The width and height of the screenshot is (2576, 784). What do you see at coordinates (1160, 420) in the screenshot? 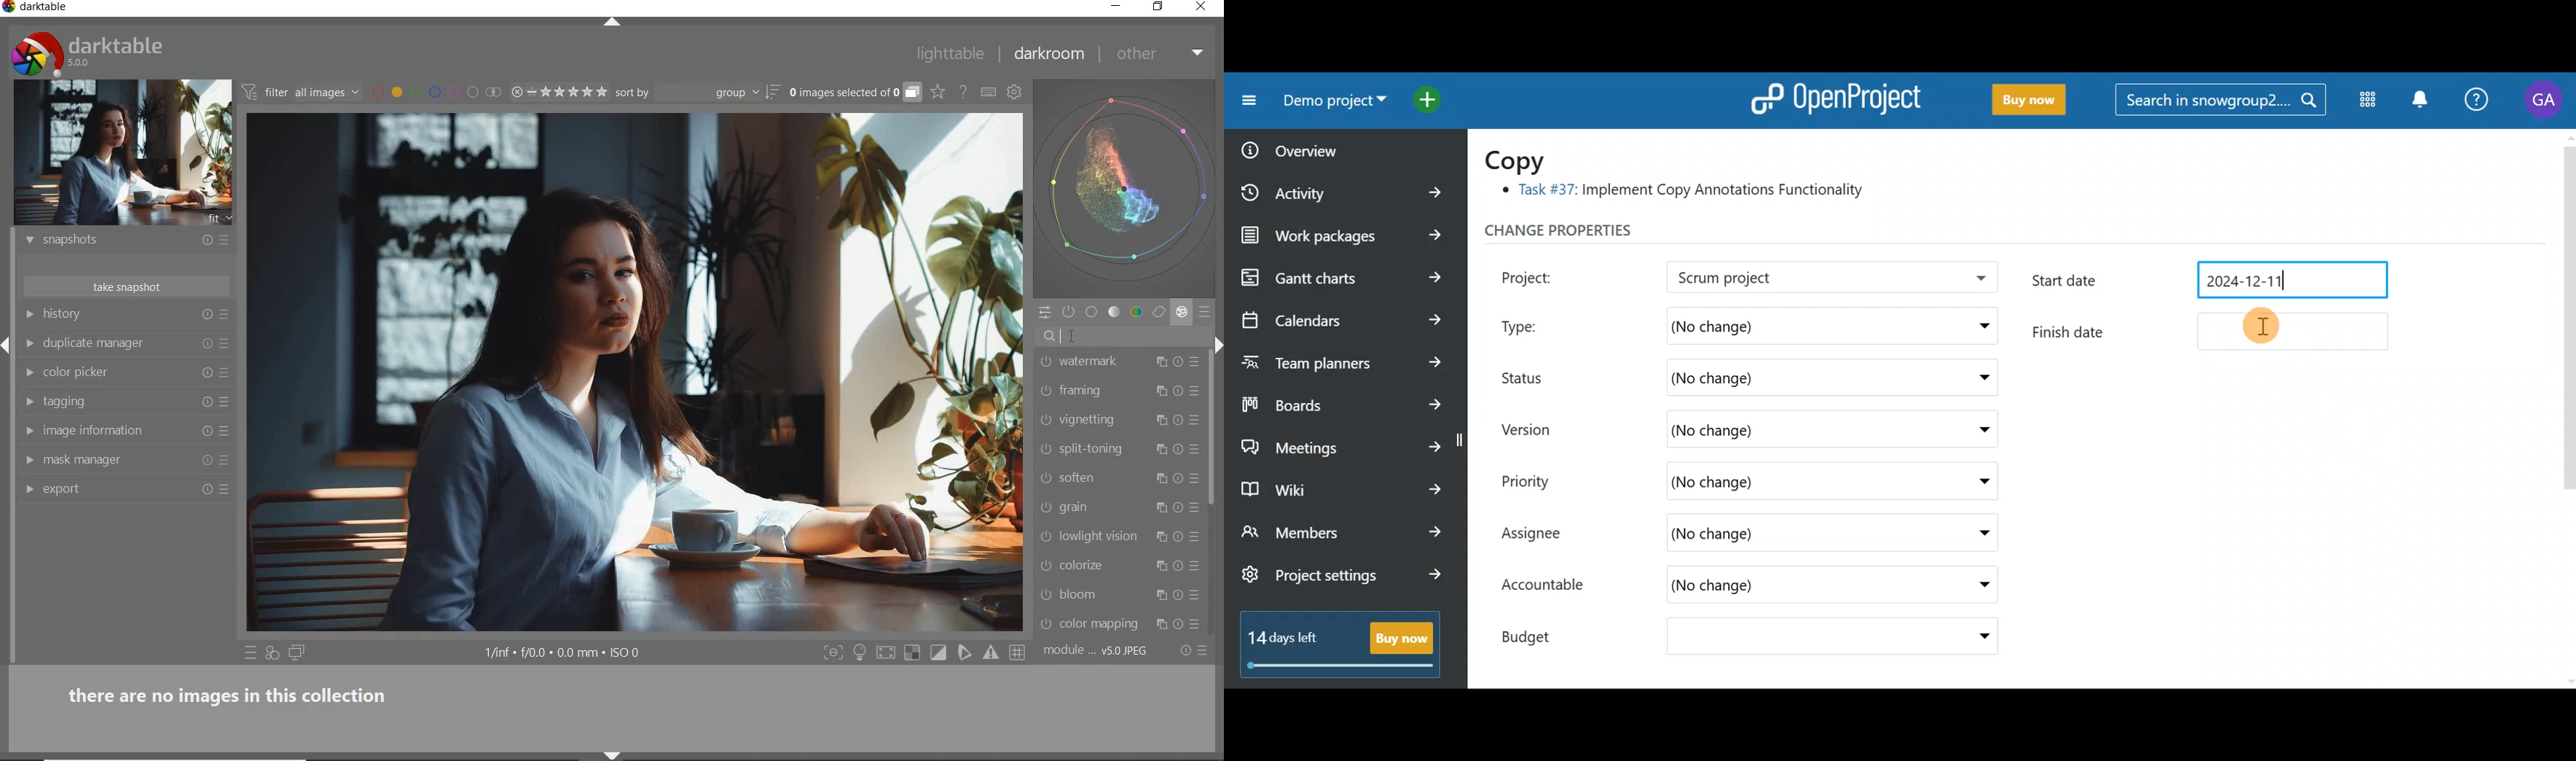
I see `multiple instance actions` at bounding box center [1160, 420].